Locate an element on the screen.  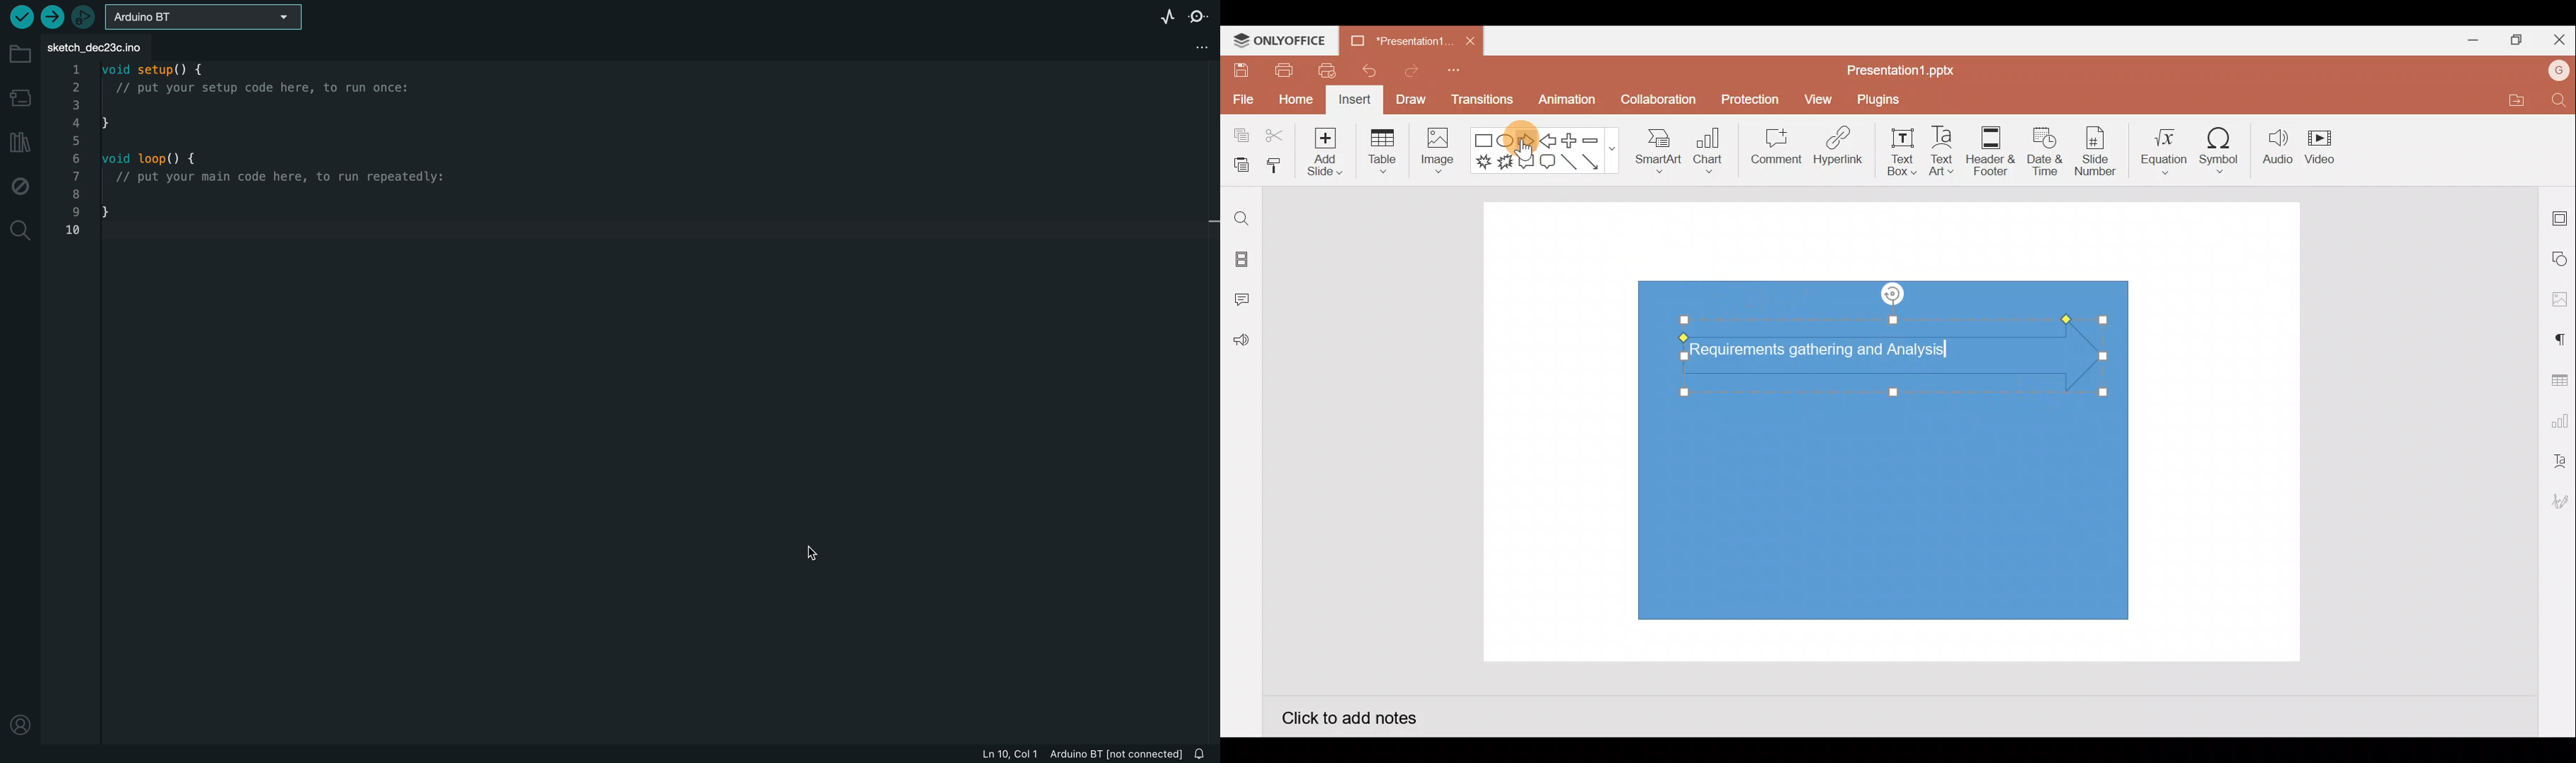
Feedback and Support is located at coordinates (1241, 344).